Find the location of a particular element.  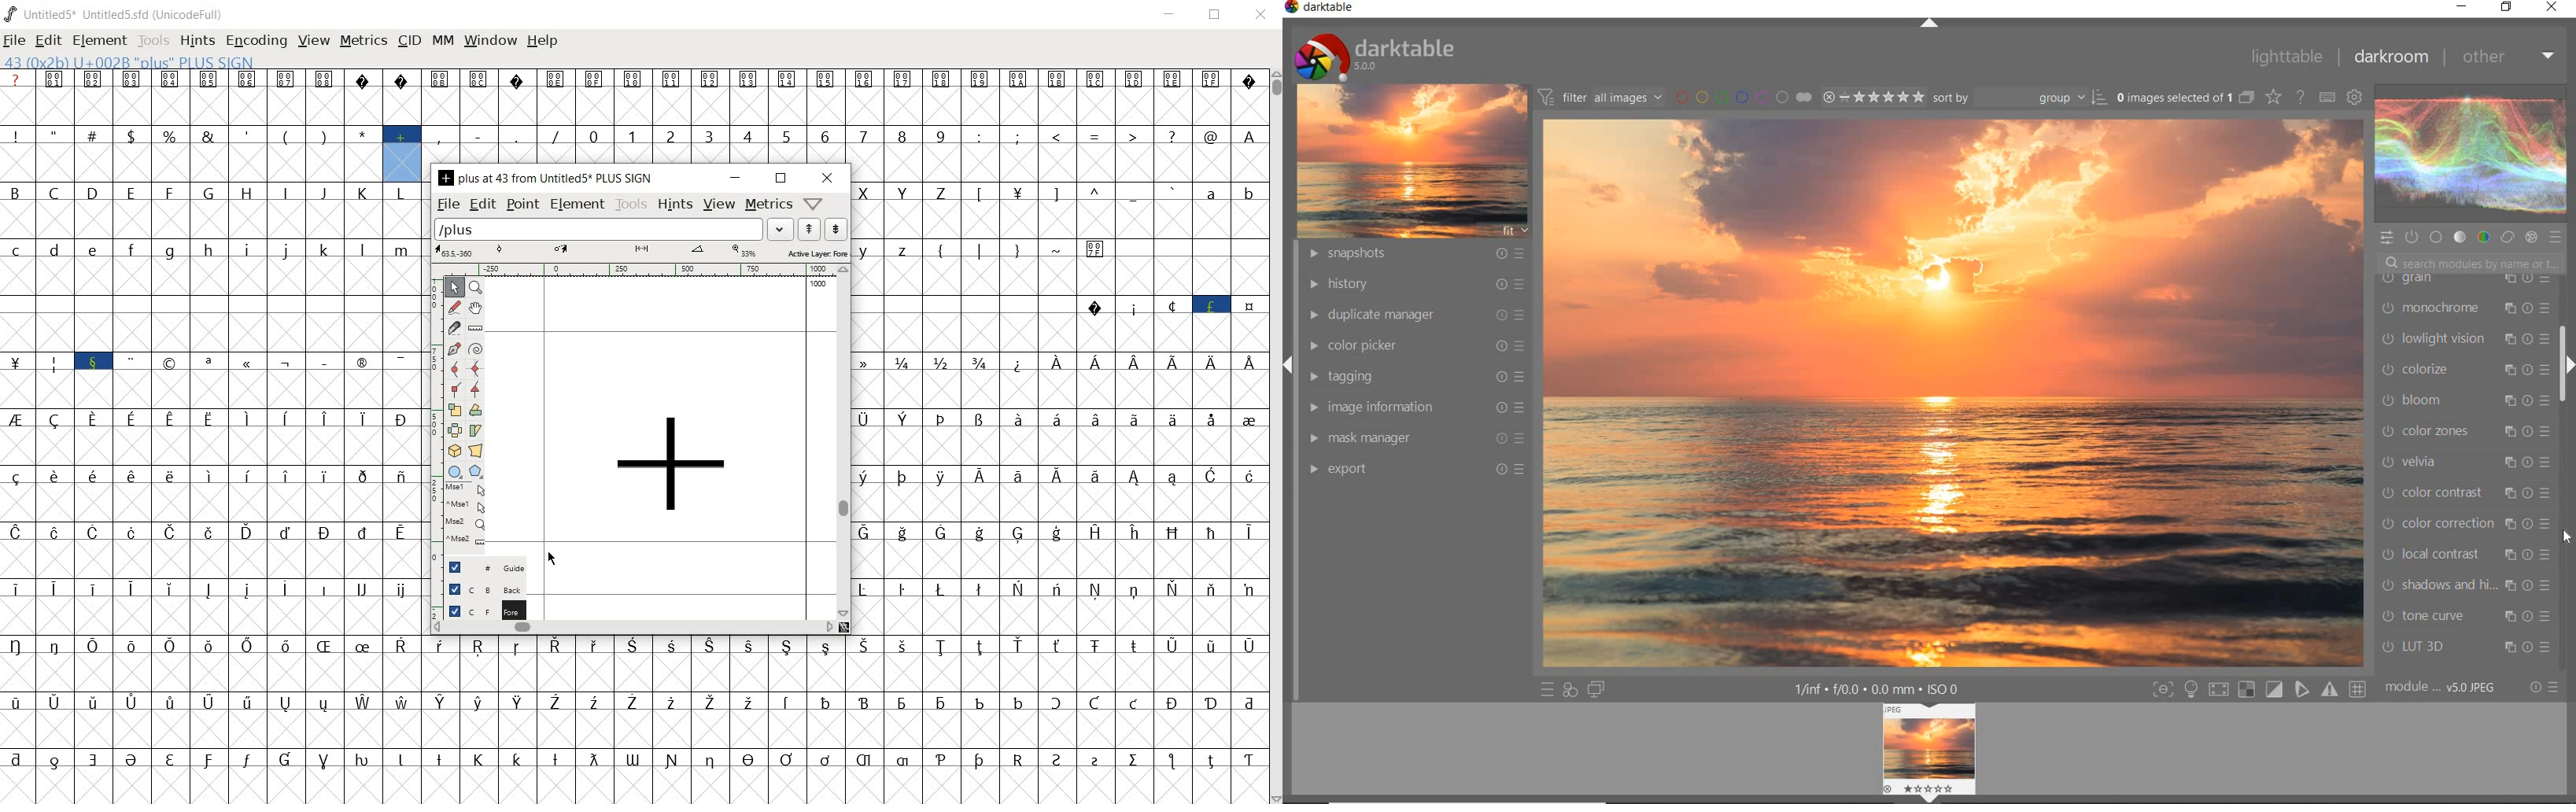

QUICK ACCESS PANEL is located at coordinates (2389, 236).